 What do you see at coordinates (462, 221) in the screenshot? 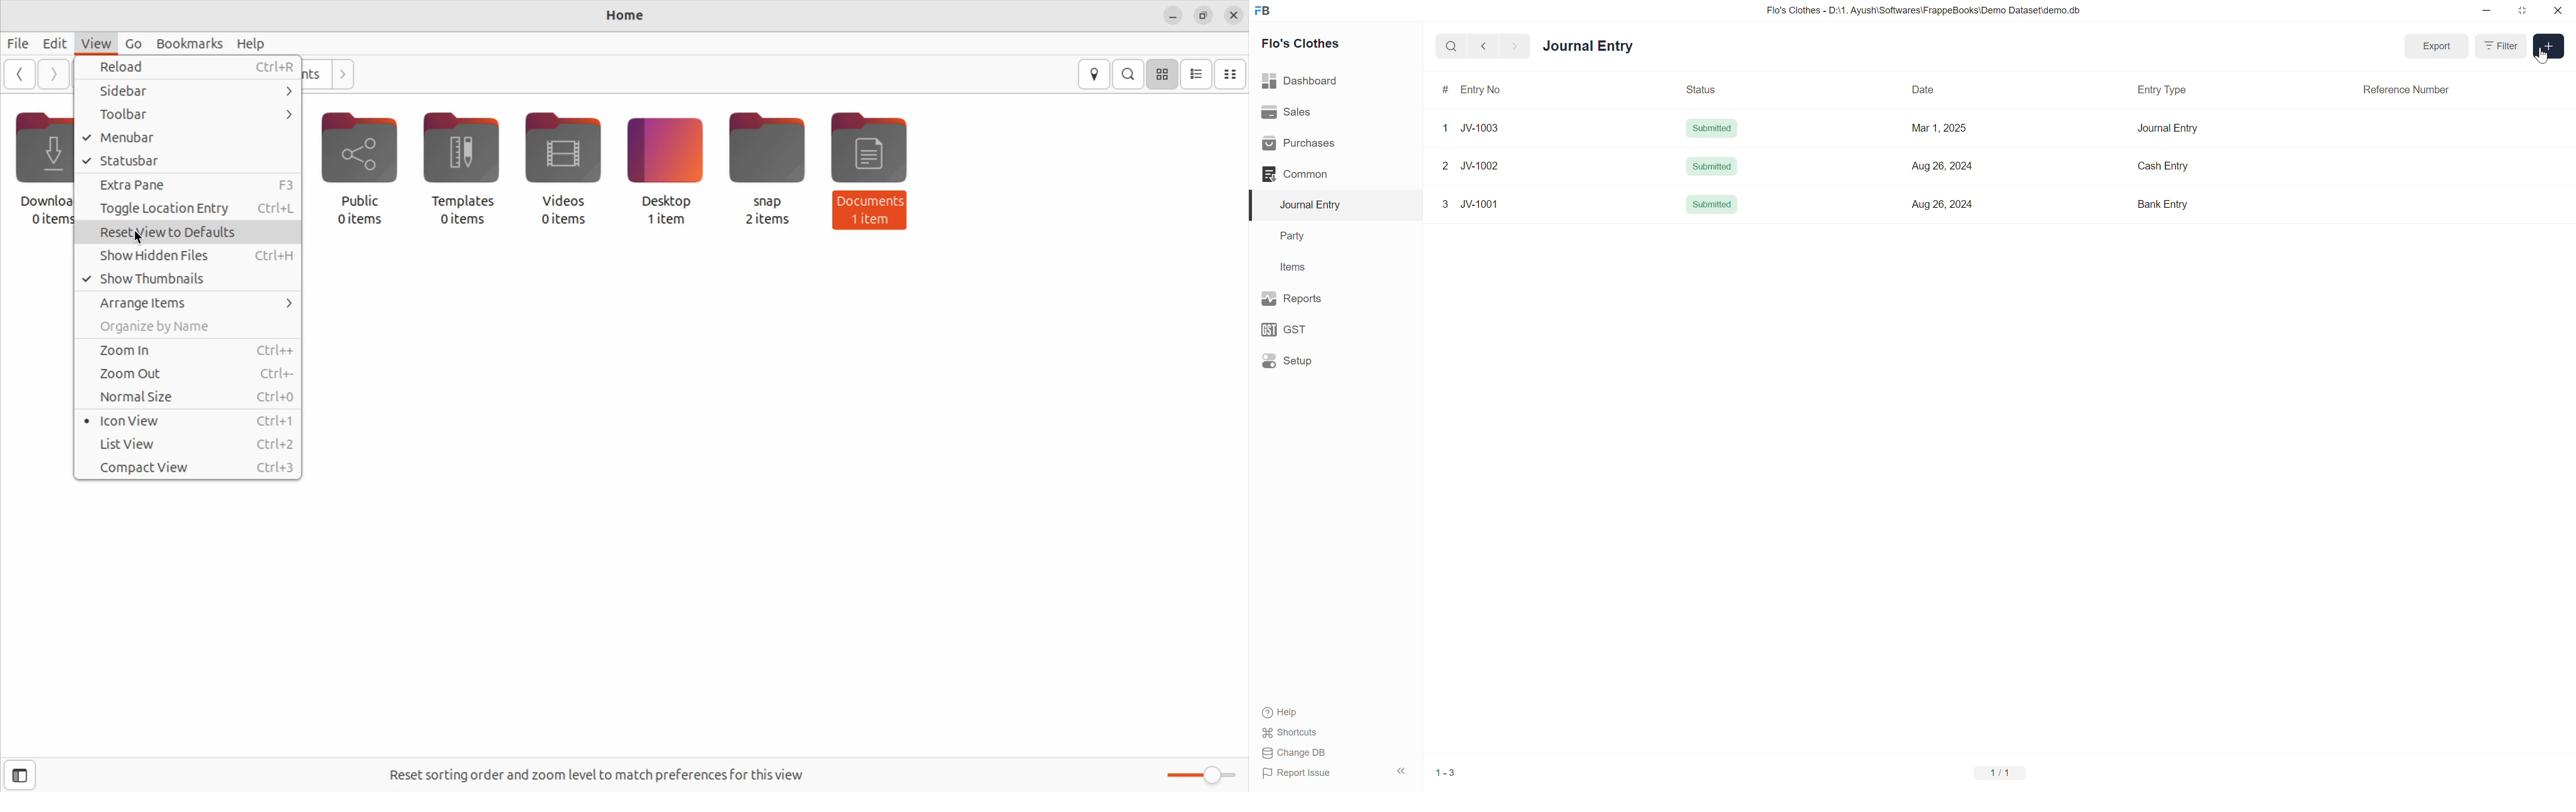
I see `0 items` at bounding box center [462, 221].